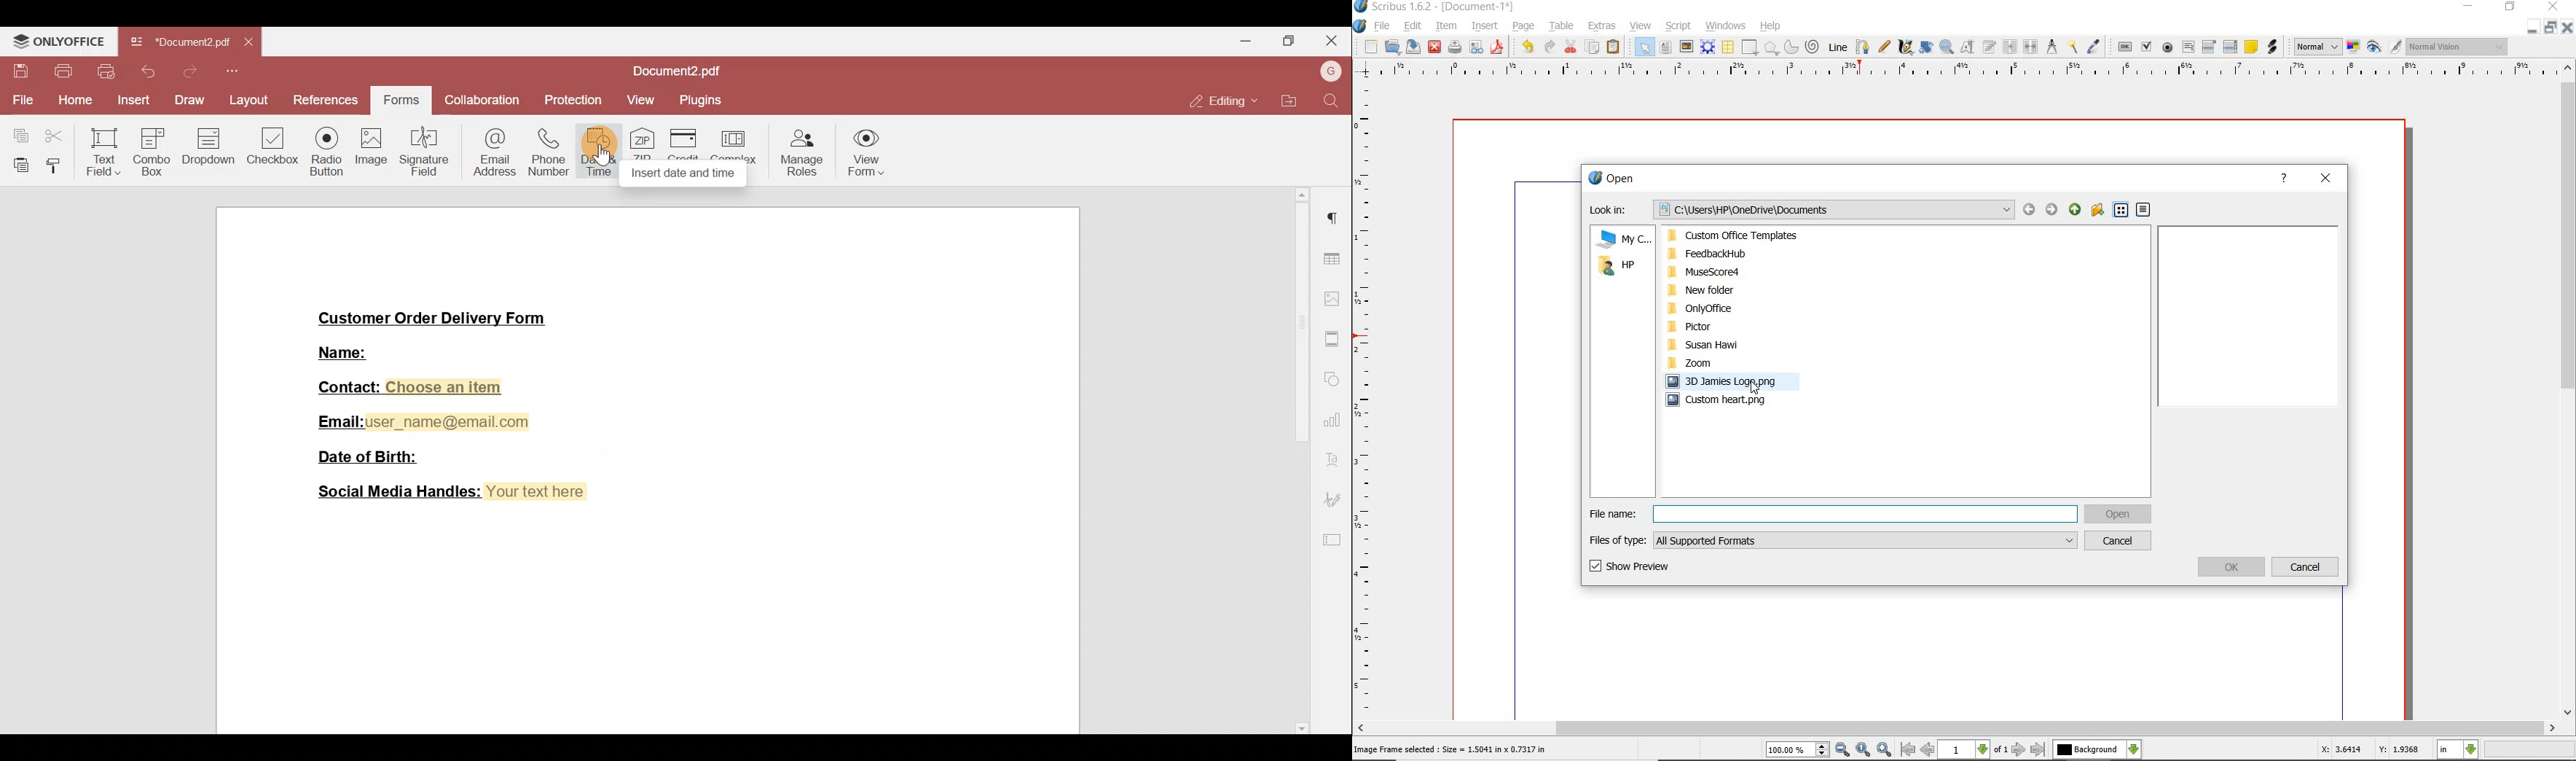  Describe the element at coordinates (1838, 46) in the screenshot. I see `line` at that location.